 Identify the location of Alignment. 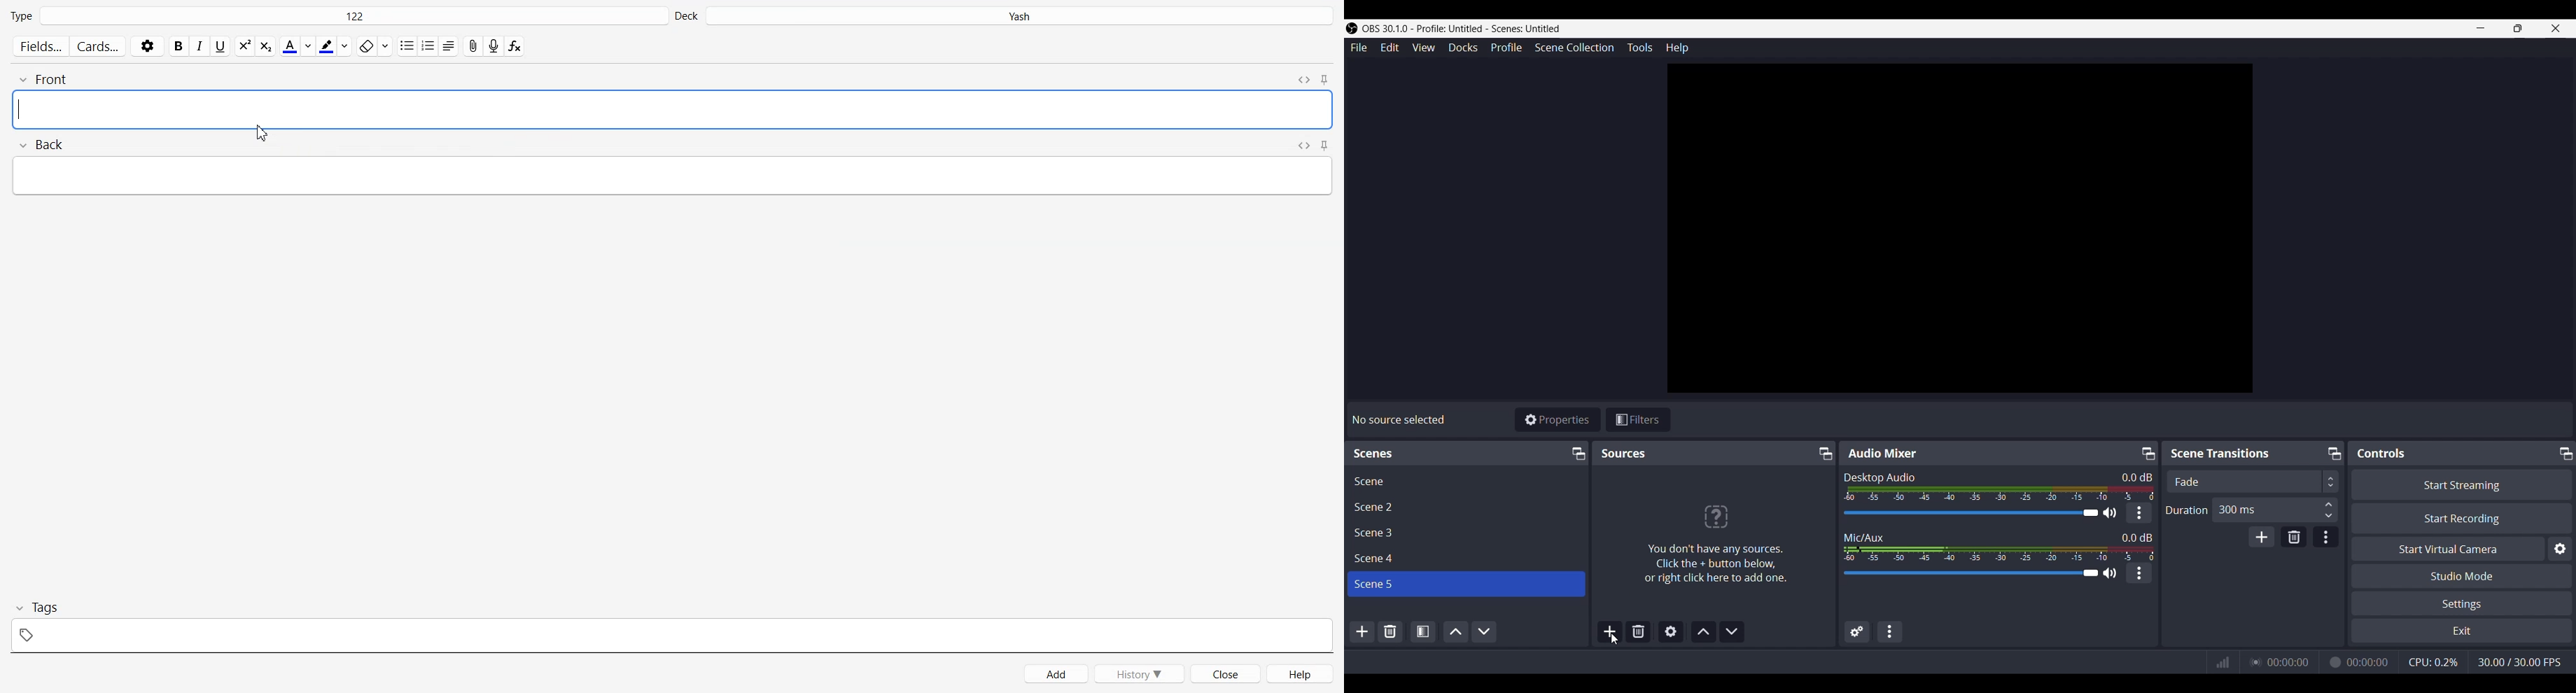
(448, 46).